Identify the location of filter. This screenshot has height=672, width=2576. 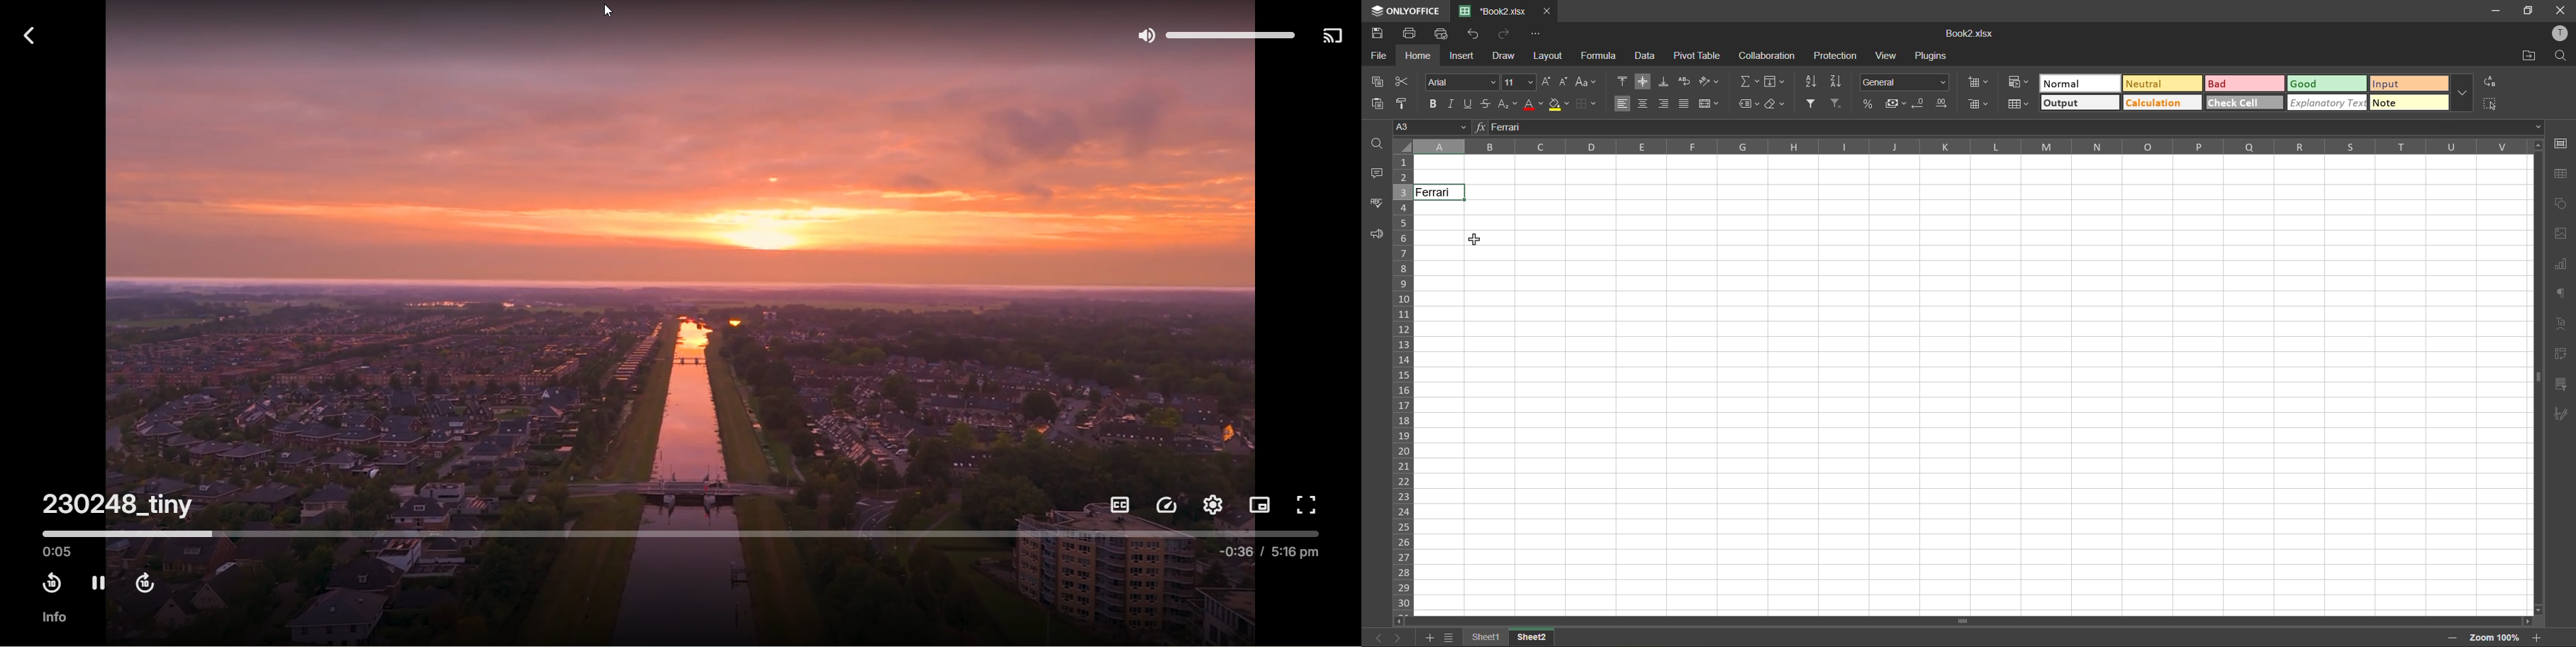
(1810, 103).